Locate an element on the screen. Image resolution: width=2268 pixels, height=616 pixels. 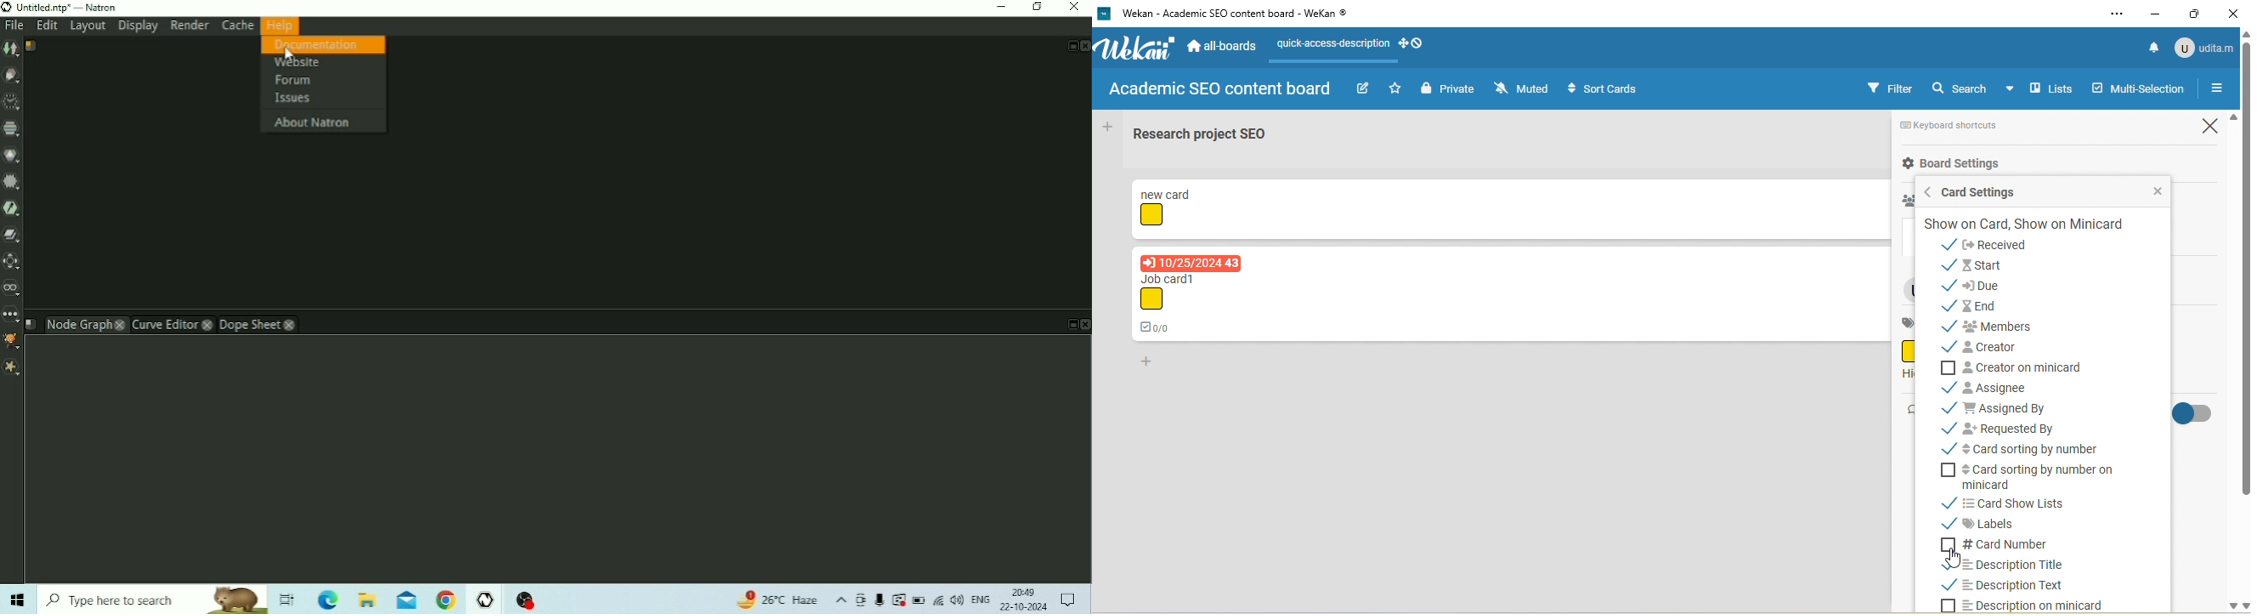
cursor movement is located at coordinates (1957, 558).